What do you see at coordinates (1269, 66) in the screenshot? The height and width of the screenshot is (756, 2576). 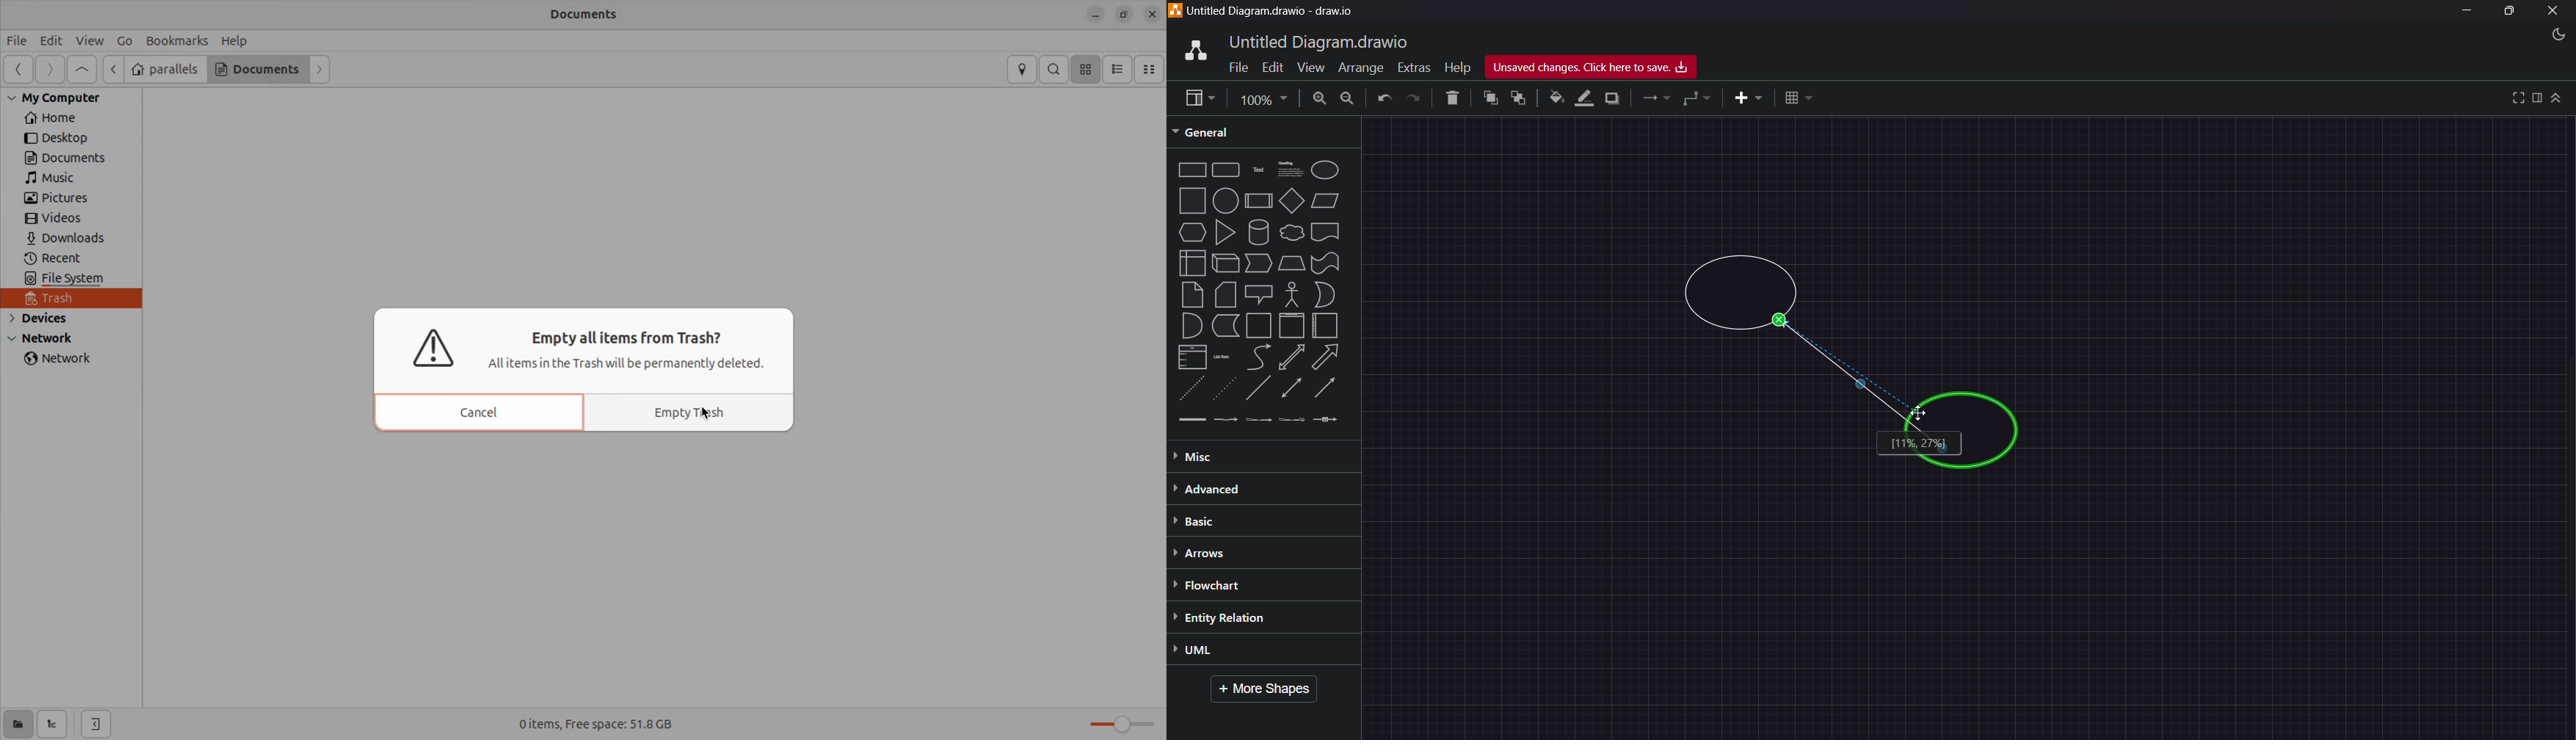 I see `Edit` at bounding box center [1269, 66].